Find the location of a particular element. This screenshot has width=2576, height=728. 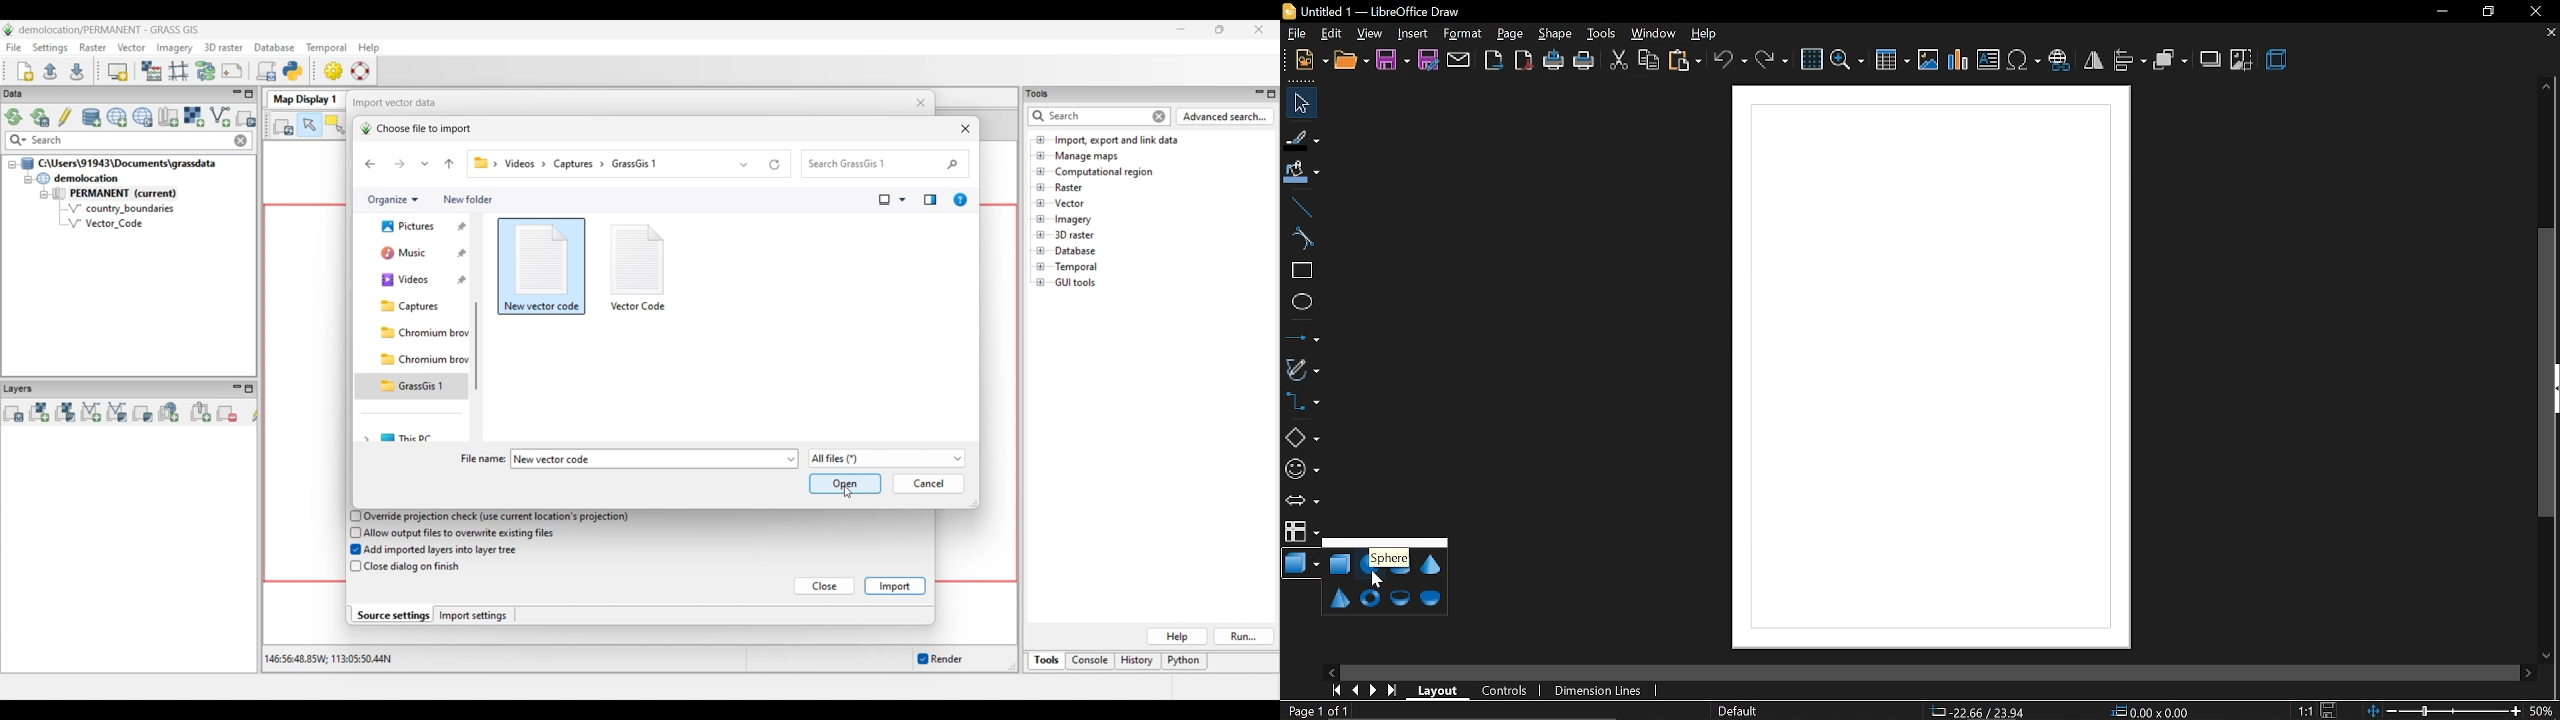

insert table is located at coordinates (1892, 61).